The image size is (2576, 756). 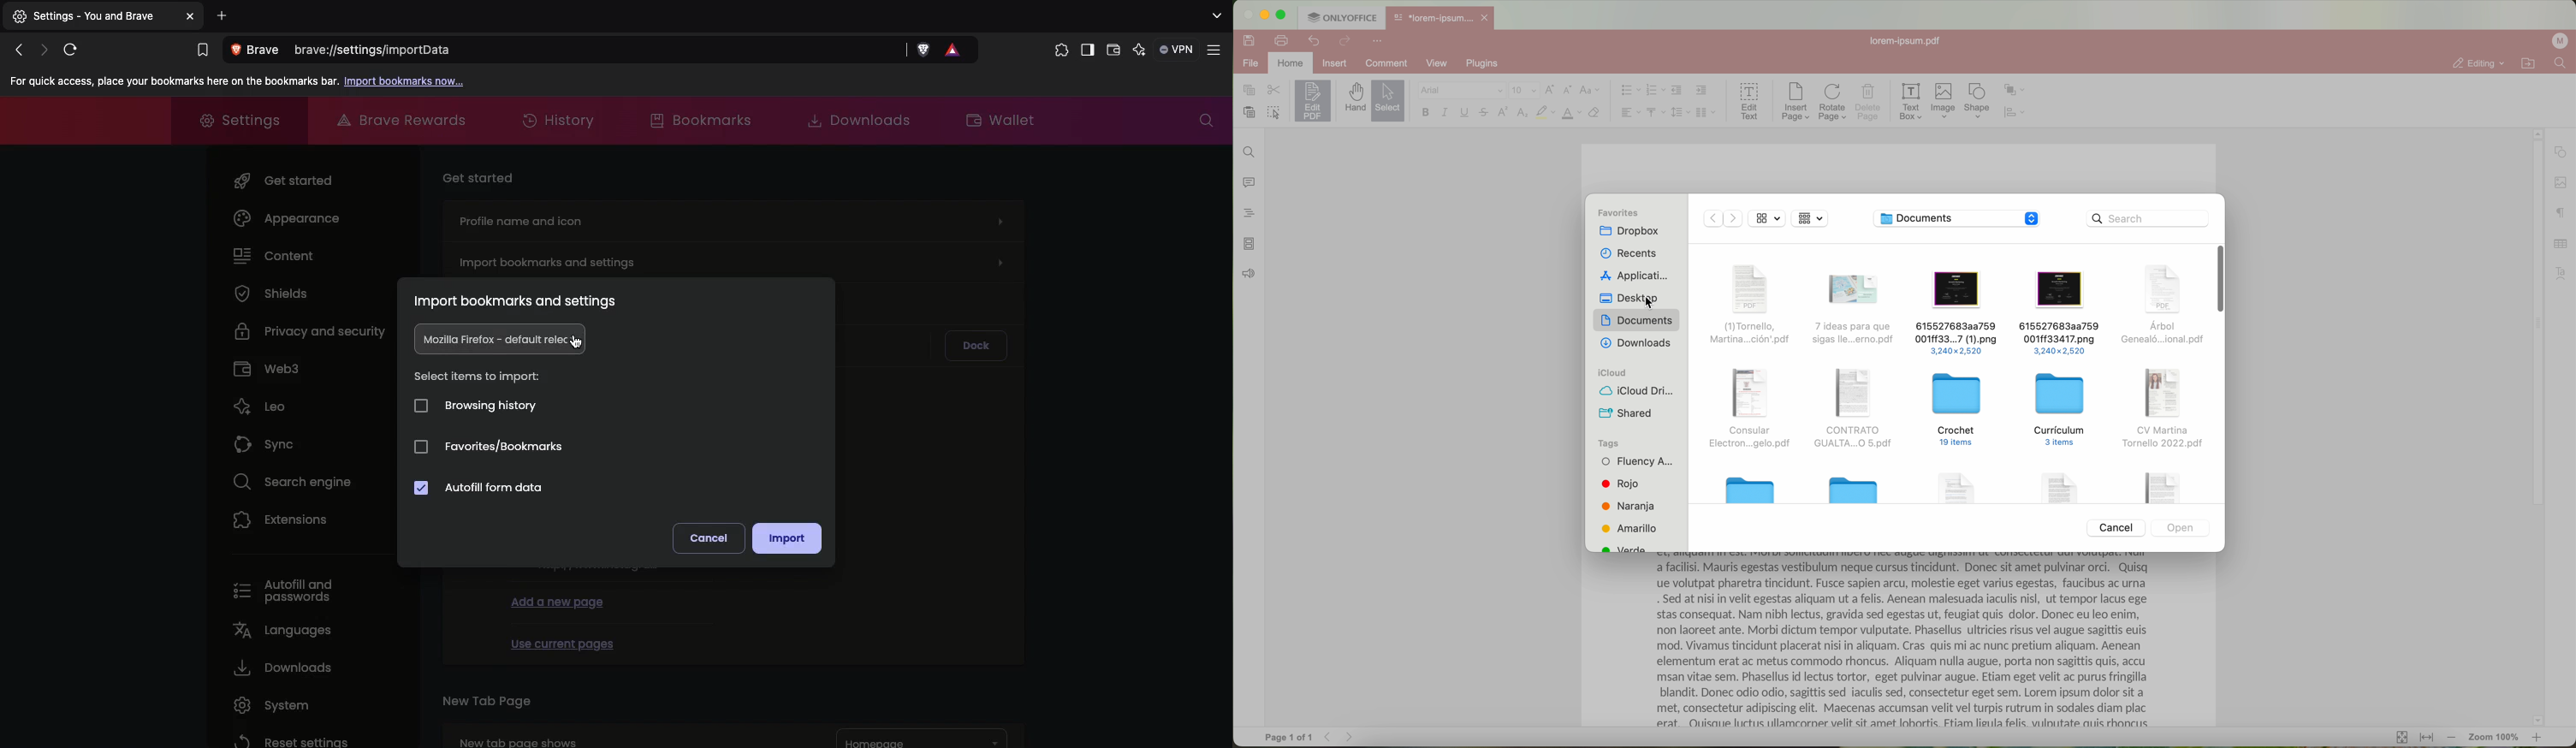 I want to click on lorem-ipsum.pdf, so click(x=1909, y=40).